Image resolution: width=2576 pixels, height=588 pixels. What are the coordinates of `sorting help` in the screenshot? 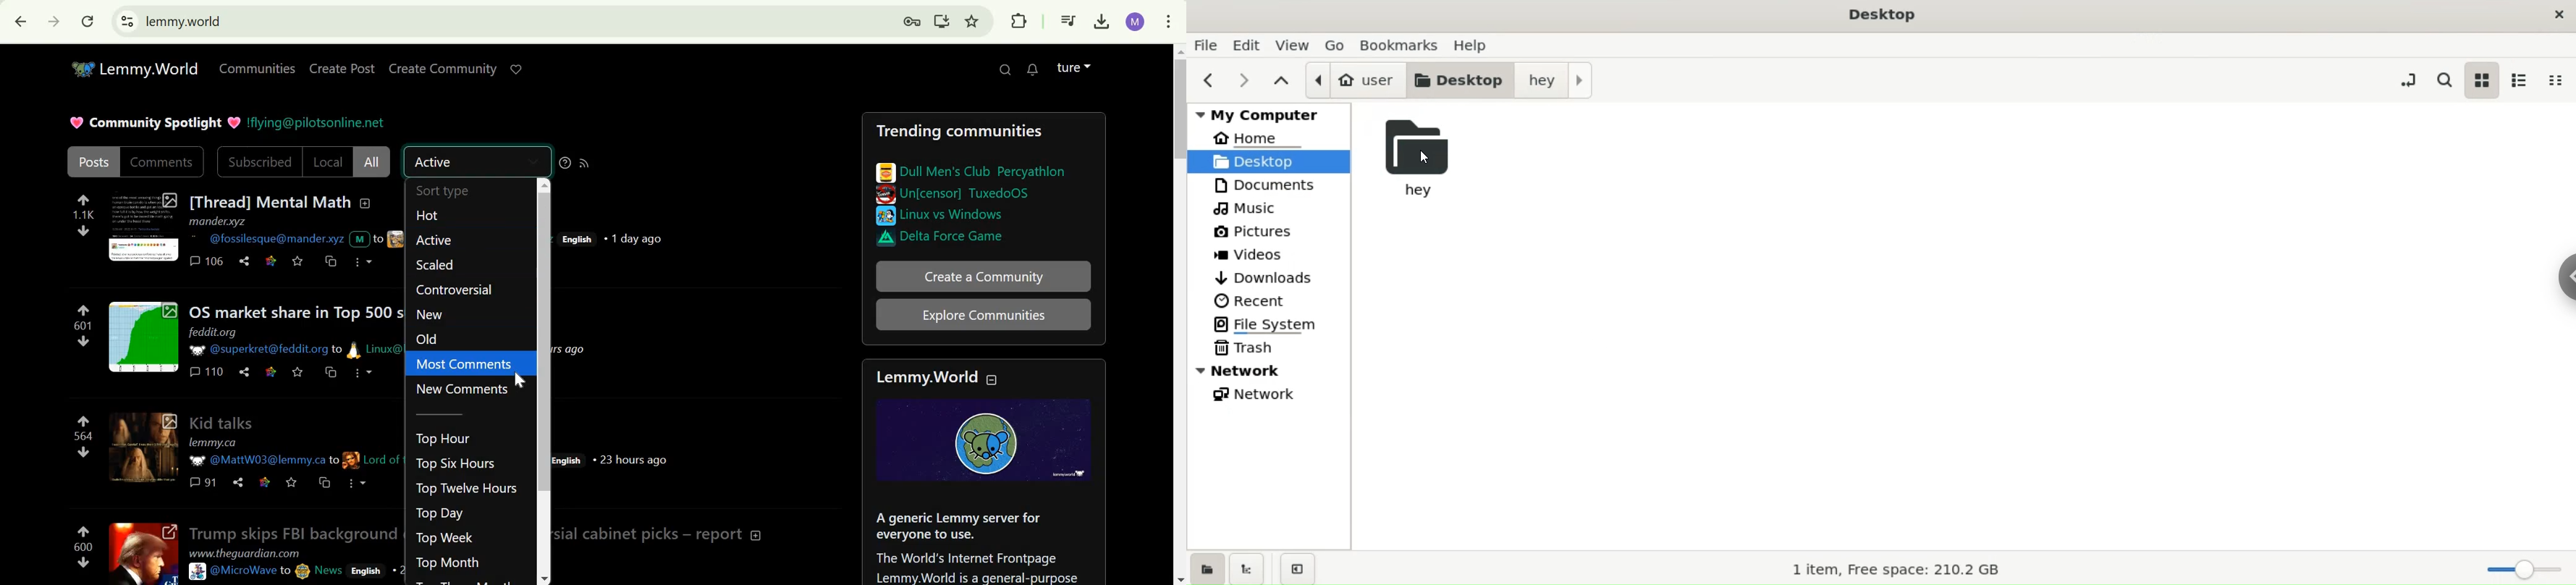 It's located at (566, 162).